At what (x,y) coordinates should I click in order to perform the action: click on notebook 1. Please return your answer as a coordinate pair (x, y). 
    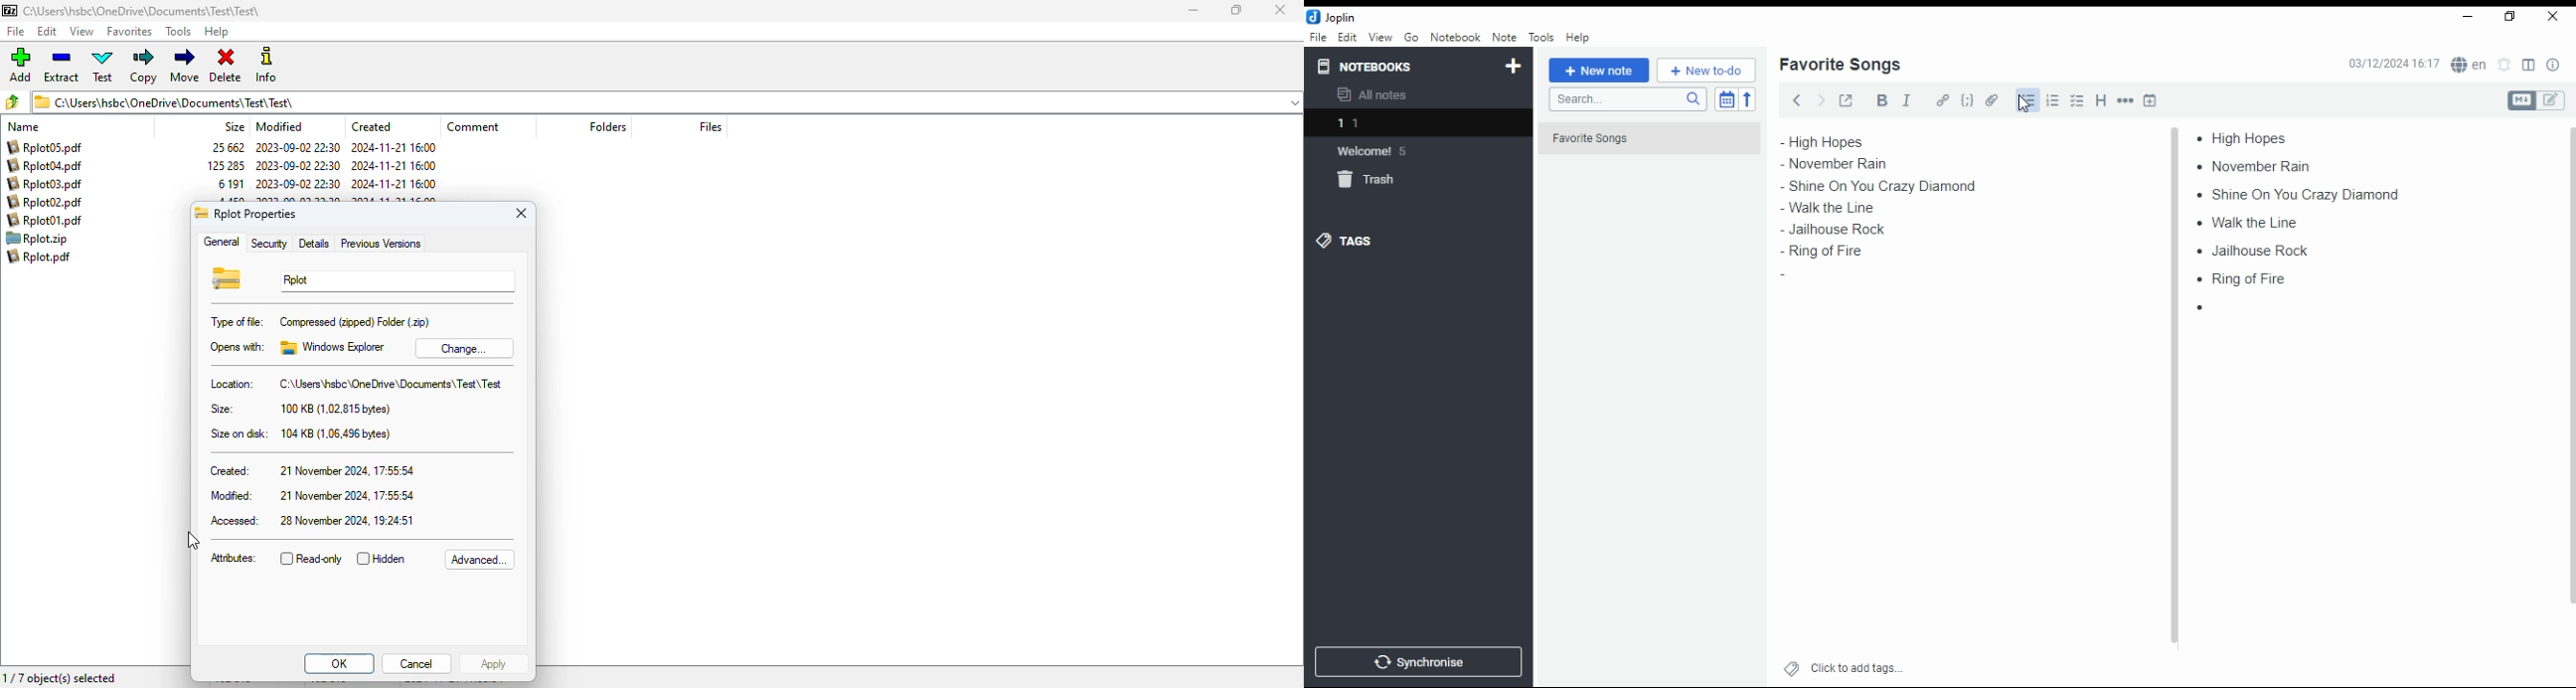
    Looking at the image, I should click on (1376, 125).